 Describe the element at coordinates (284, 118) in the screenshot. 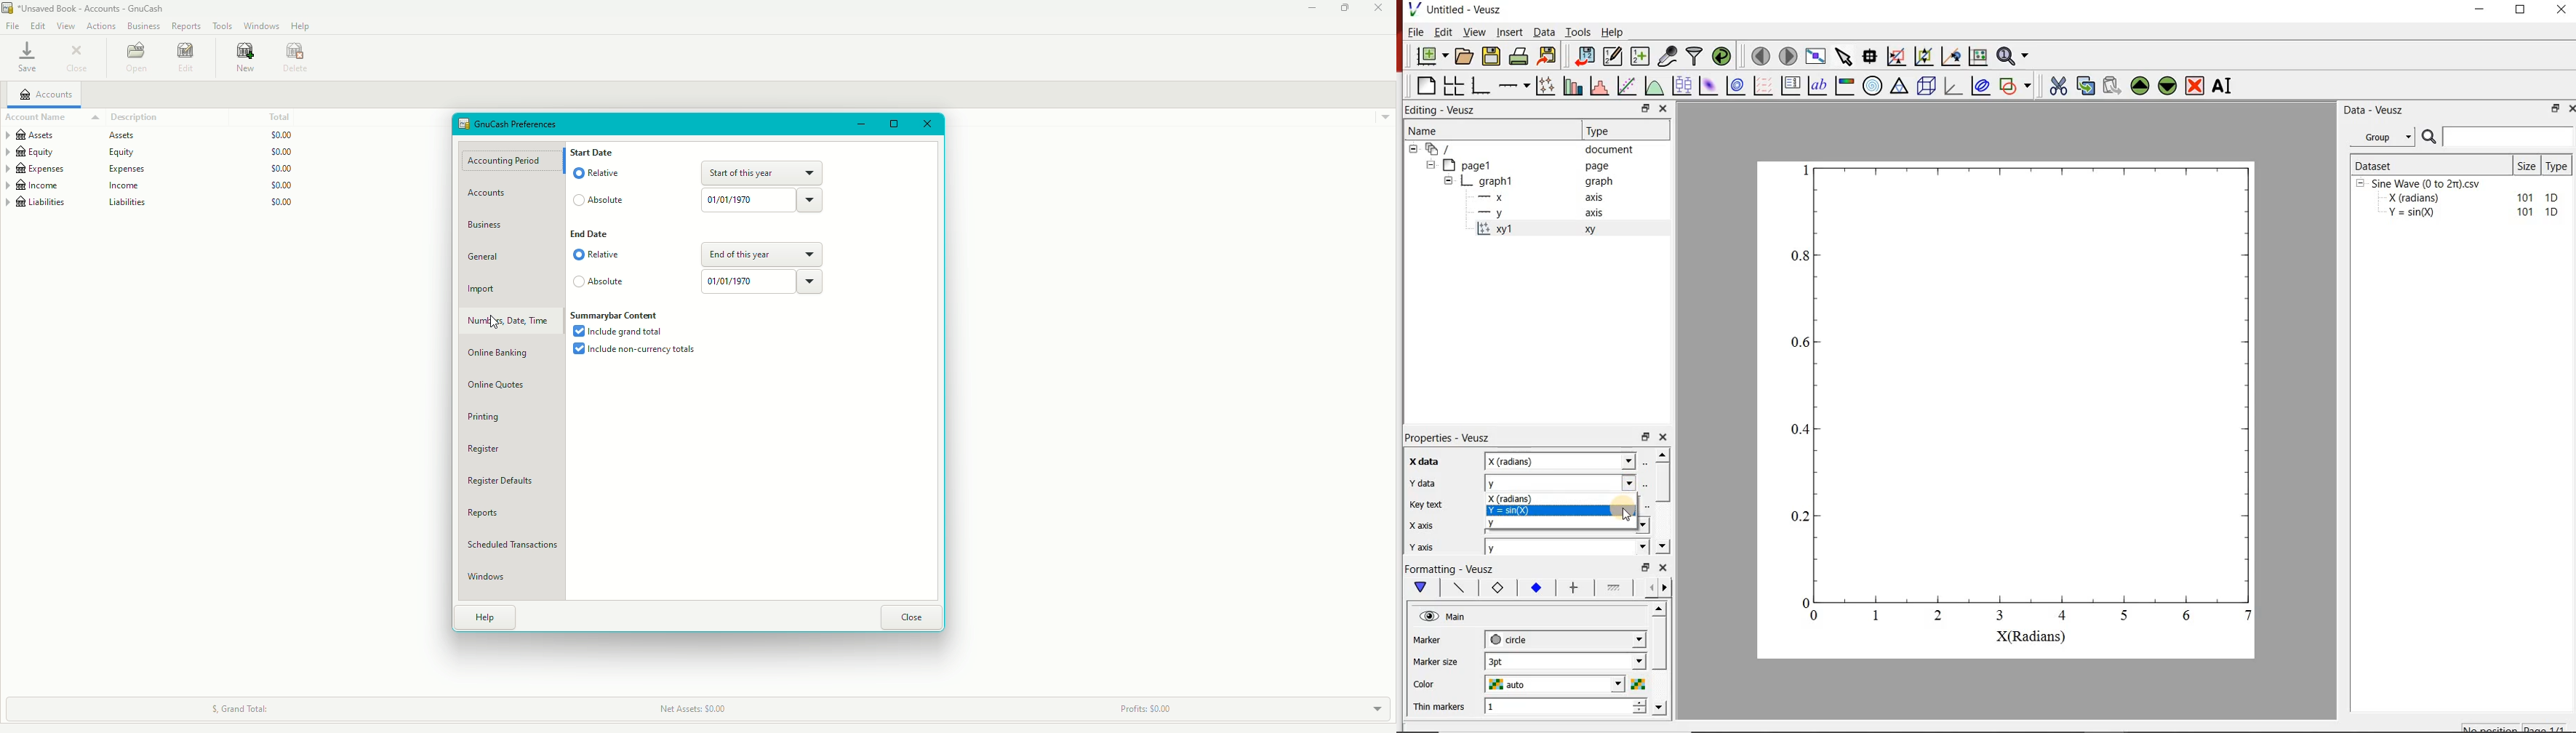

I see `Total` at that location.